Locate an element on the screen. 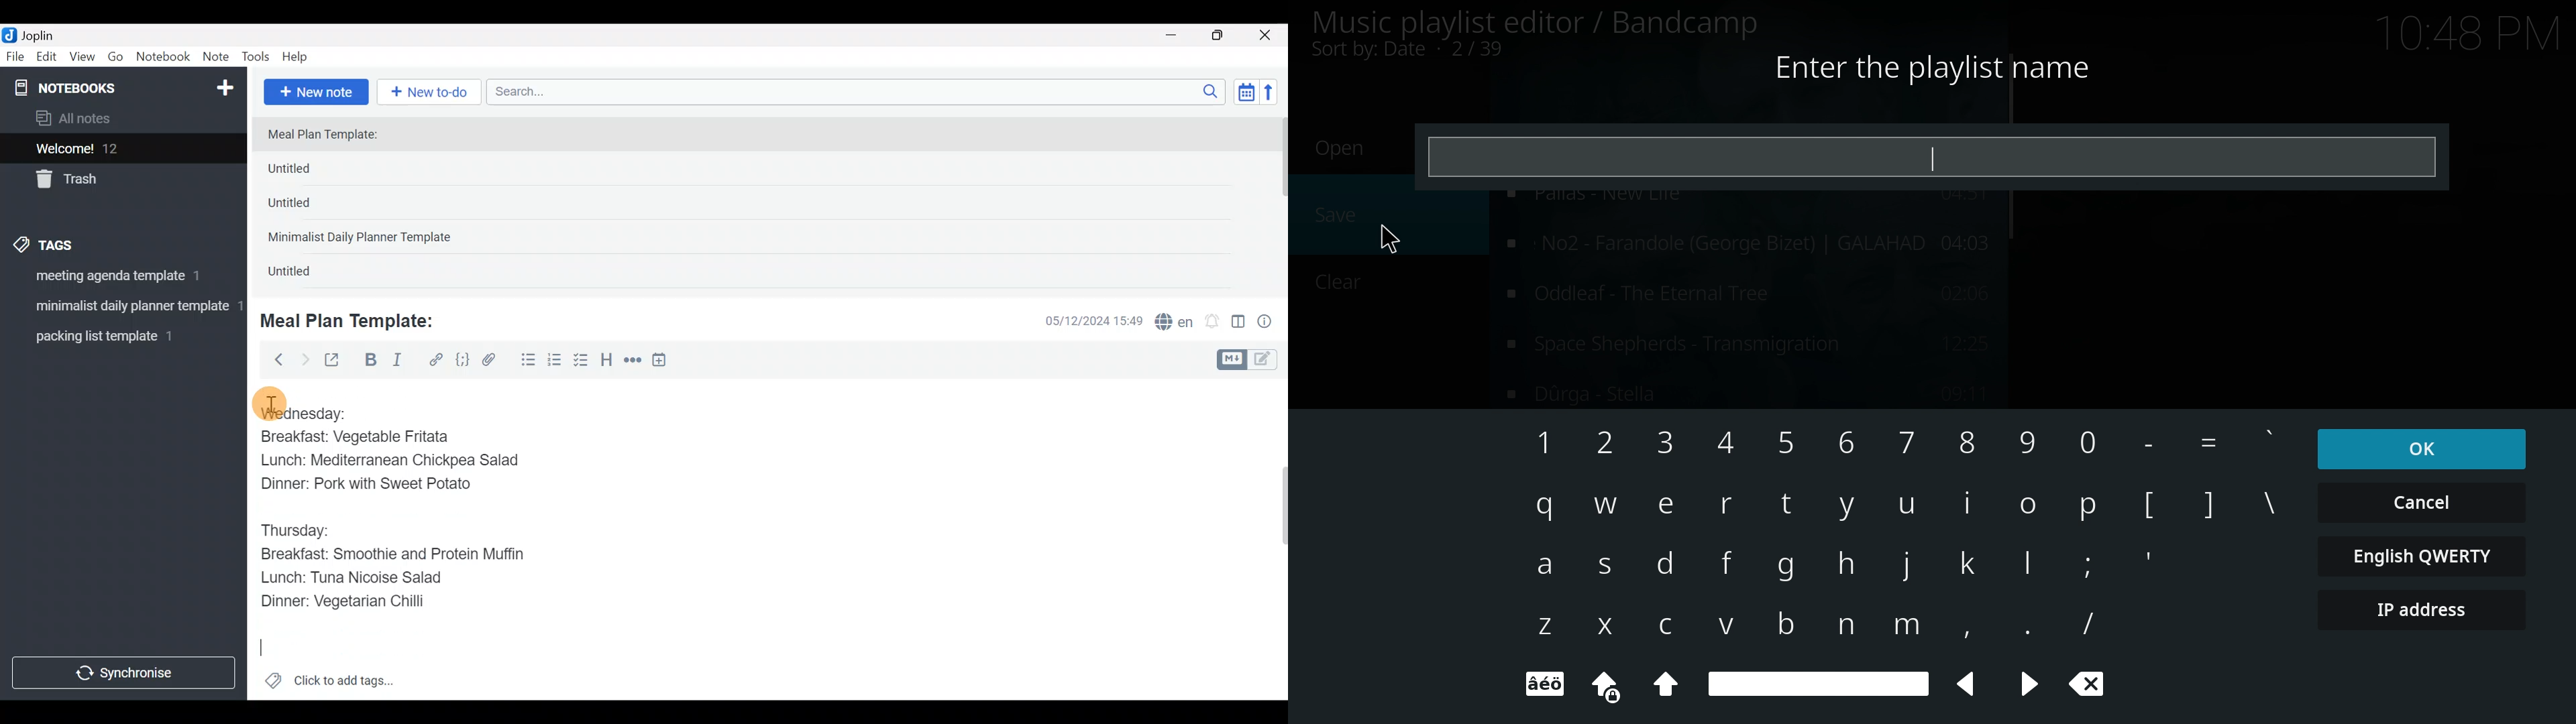 The width and height of the screenshot is (2576, 728). File is located at coordinates (16, 57).